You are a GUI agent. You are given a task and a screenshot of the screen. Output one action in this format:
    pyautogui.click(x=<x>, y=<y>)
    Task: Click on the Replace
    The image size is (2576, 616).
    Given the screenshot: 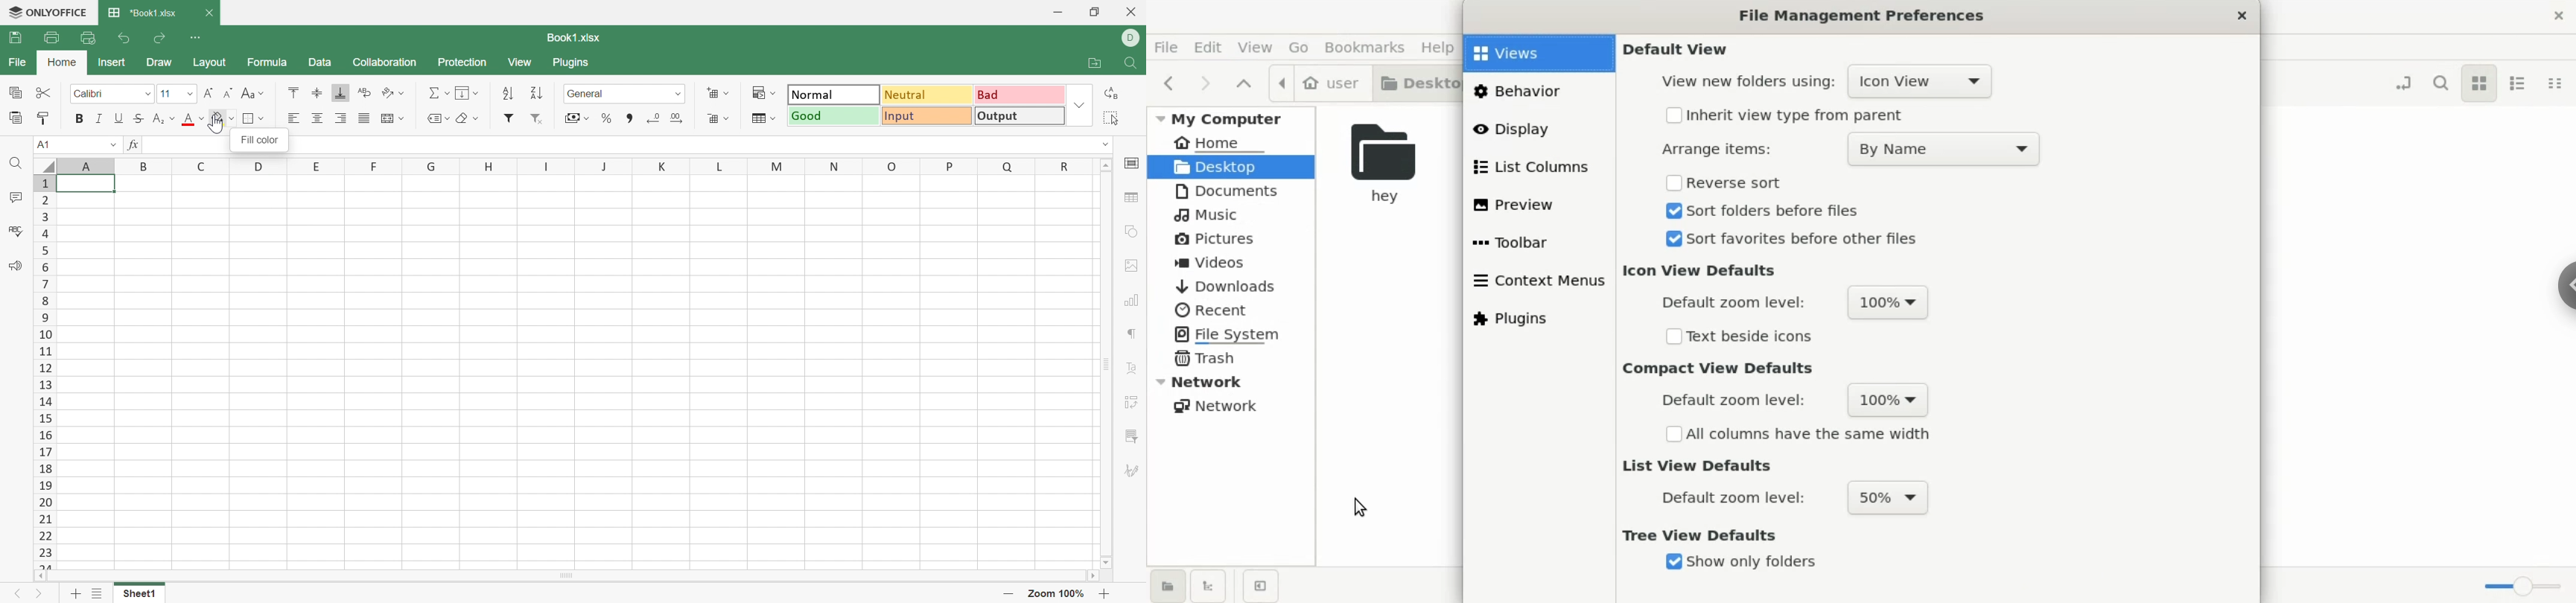 What is the action you would take?
    pyautogui.click(x=1110, y=94)
    